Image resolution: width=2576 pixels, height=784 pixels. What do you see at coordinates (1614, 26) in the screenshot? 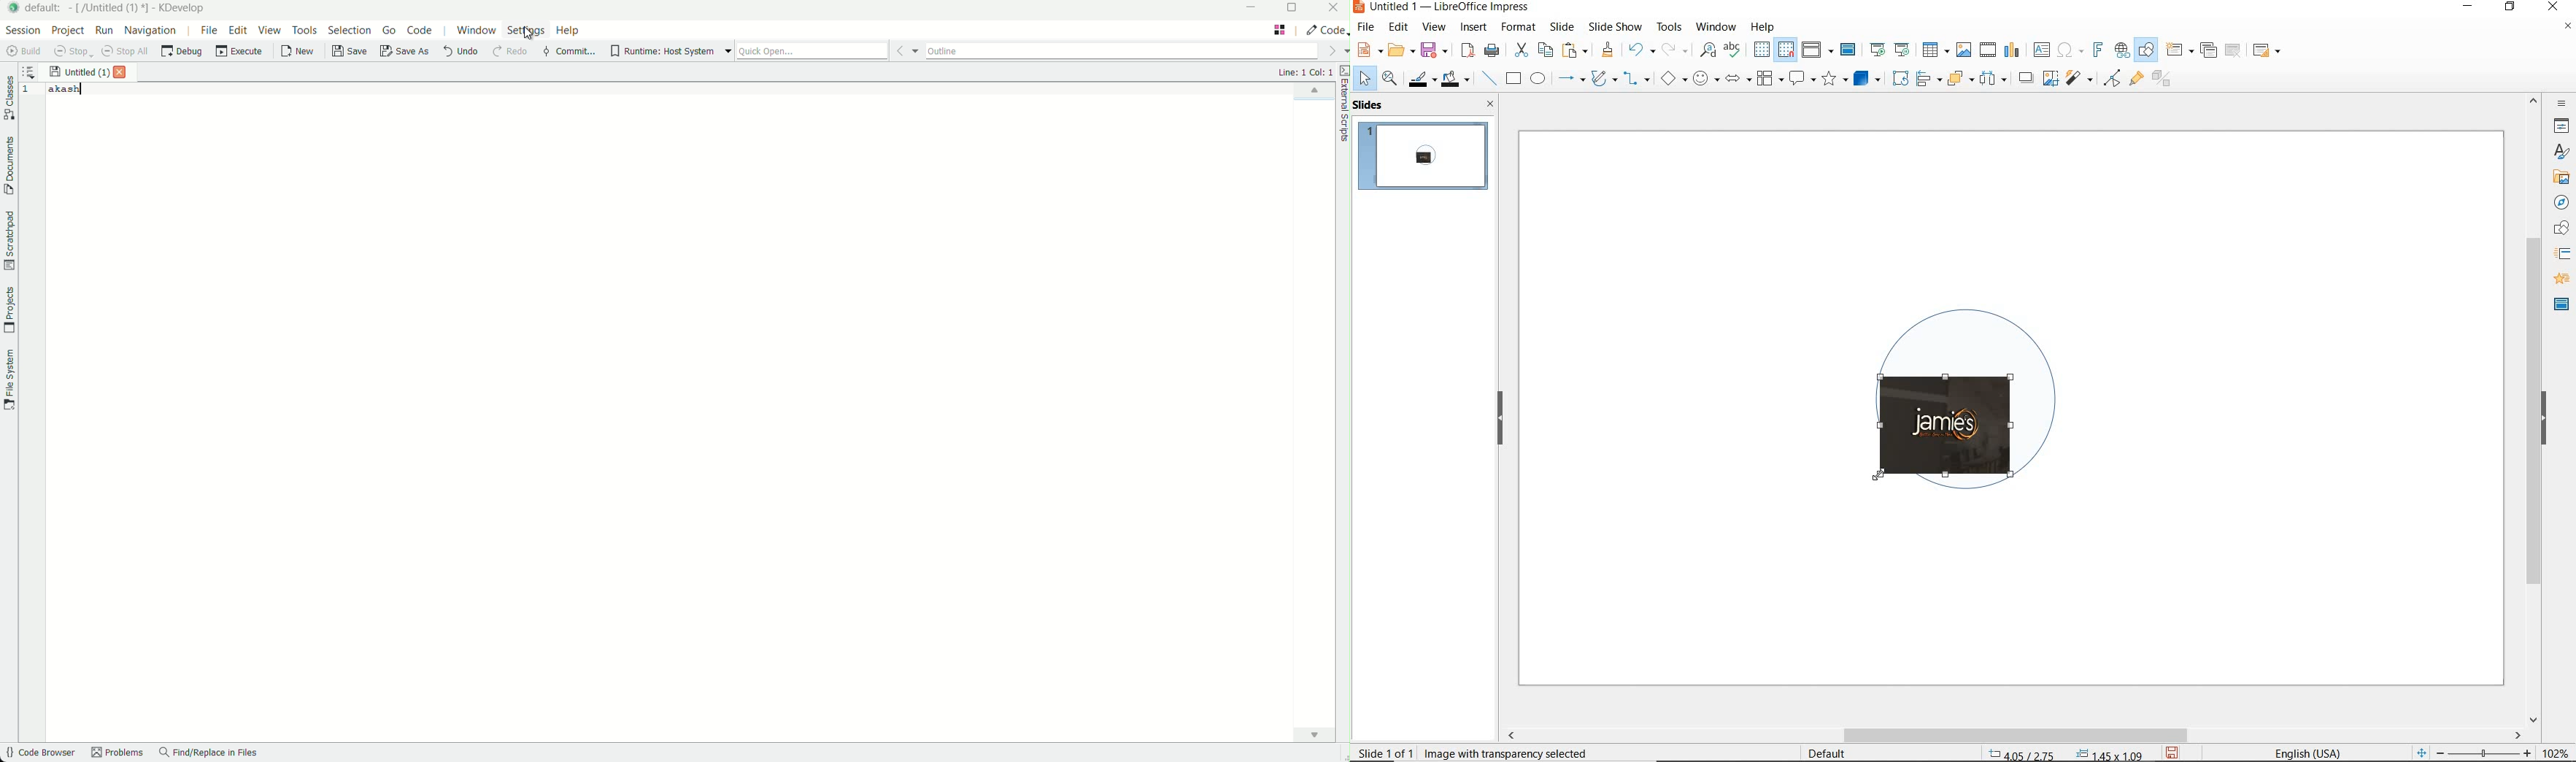
I see `slide show` at bounding box center [1614, 26].